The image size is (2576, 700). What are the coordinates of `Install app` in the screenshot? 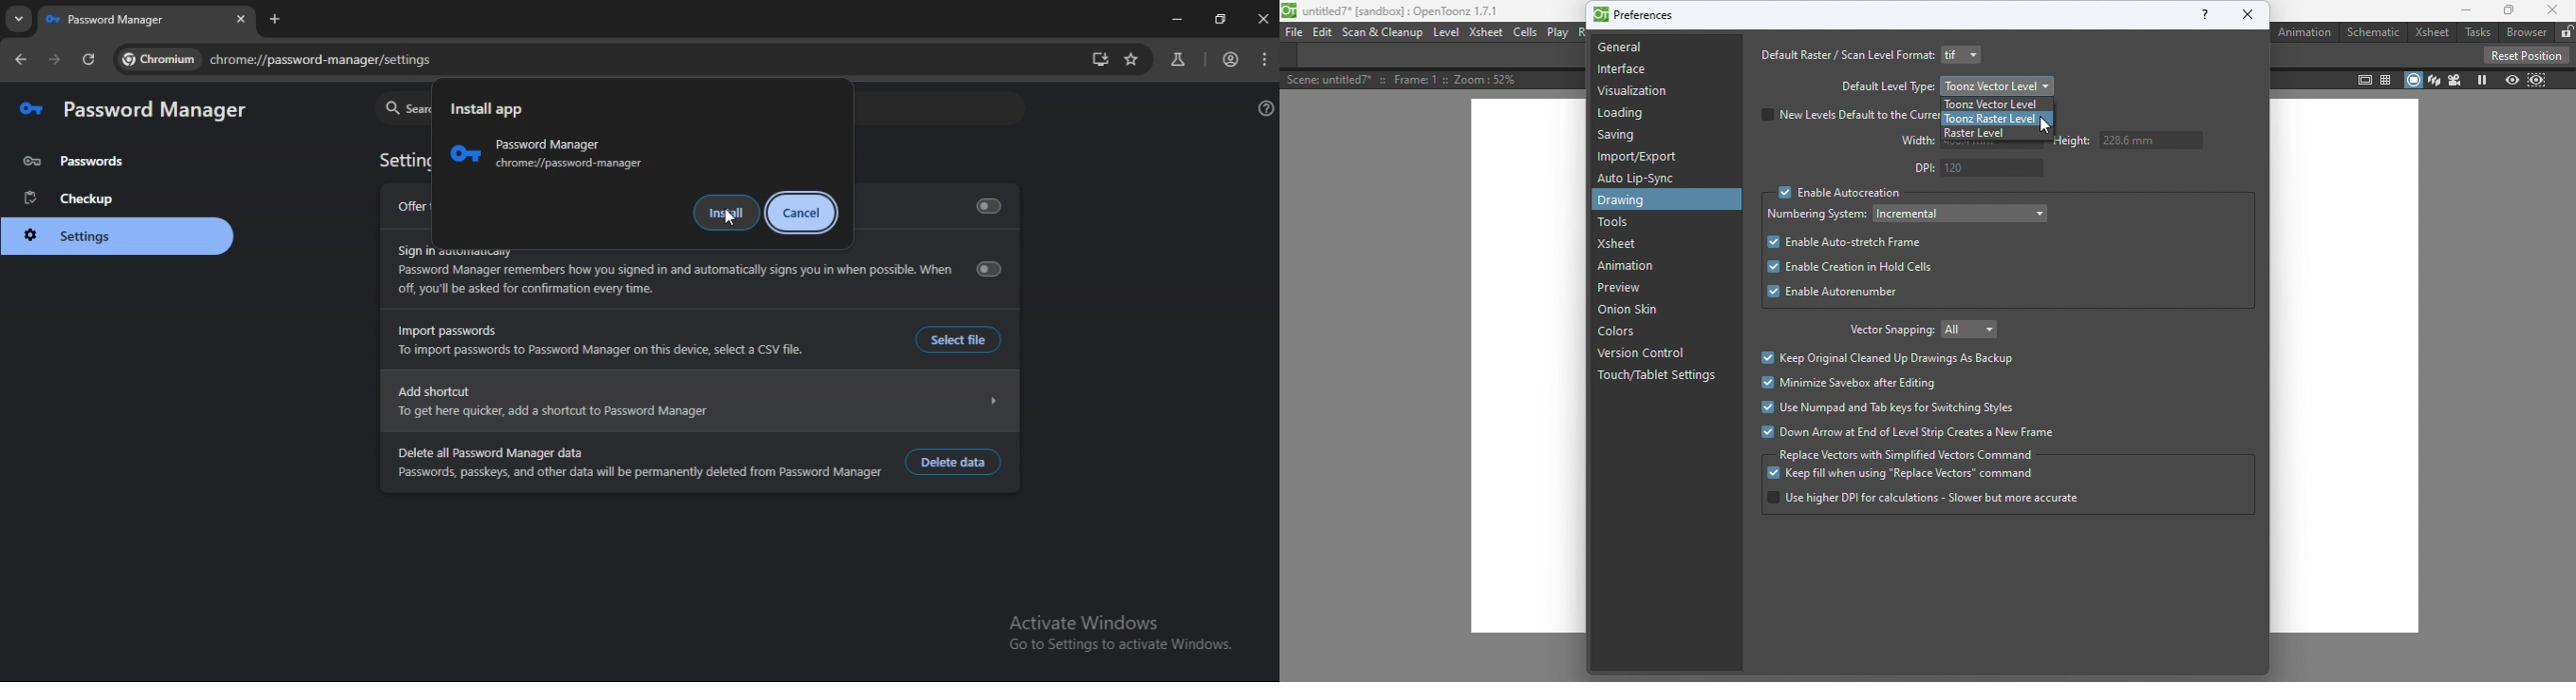 It's located at (487, 109).